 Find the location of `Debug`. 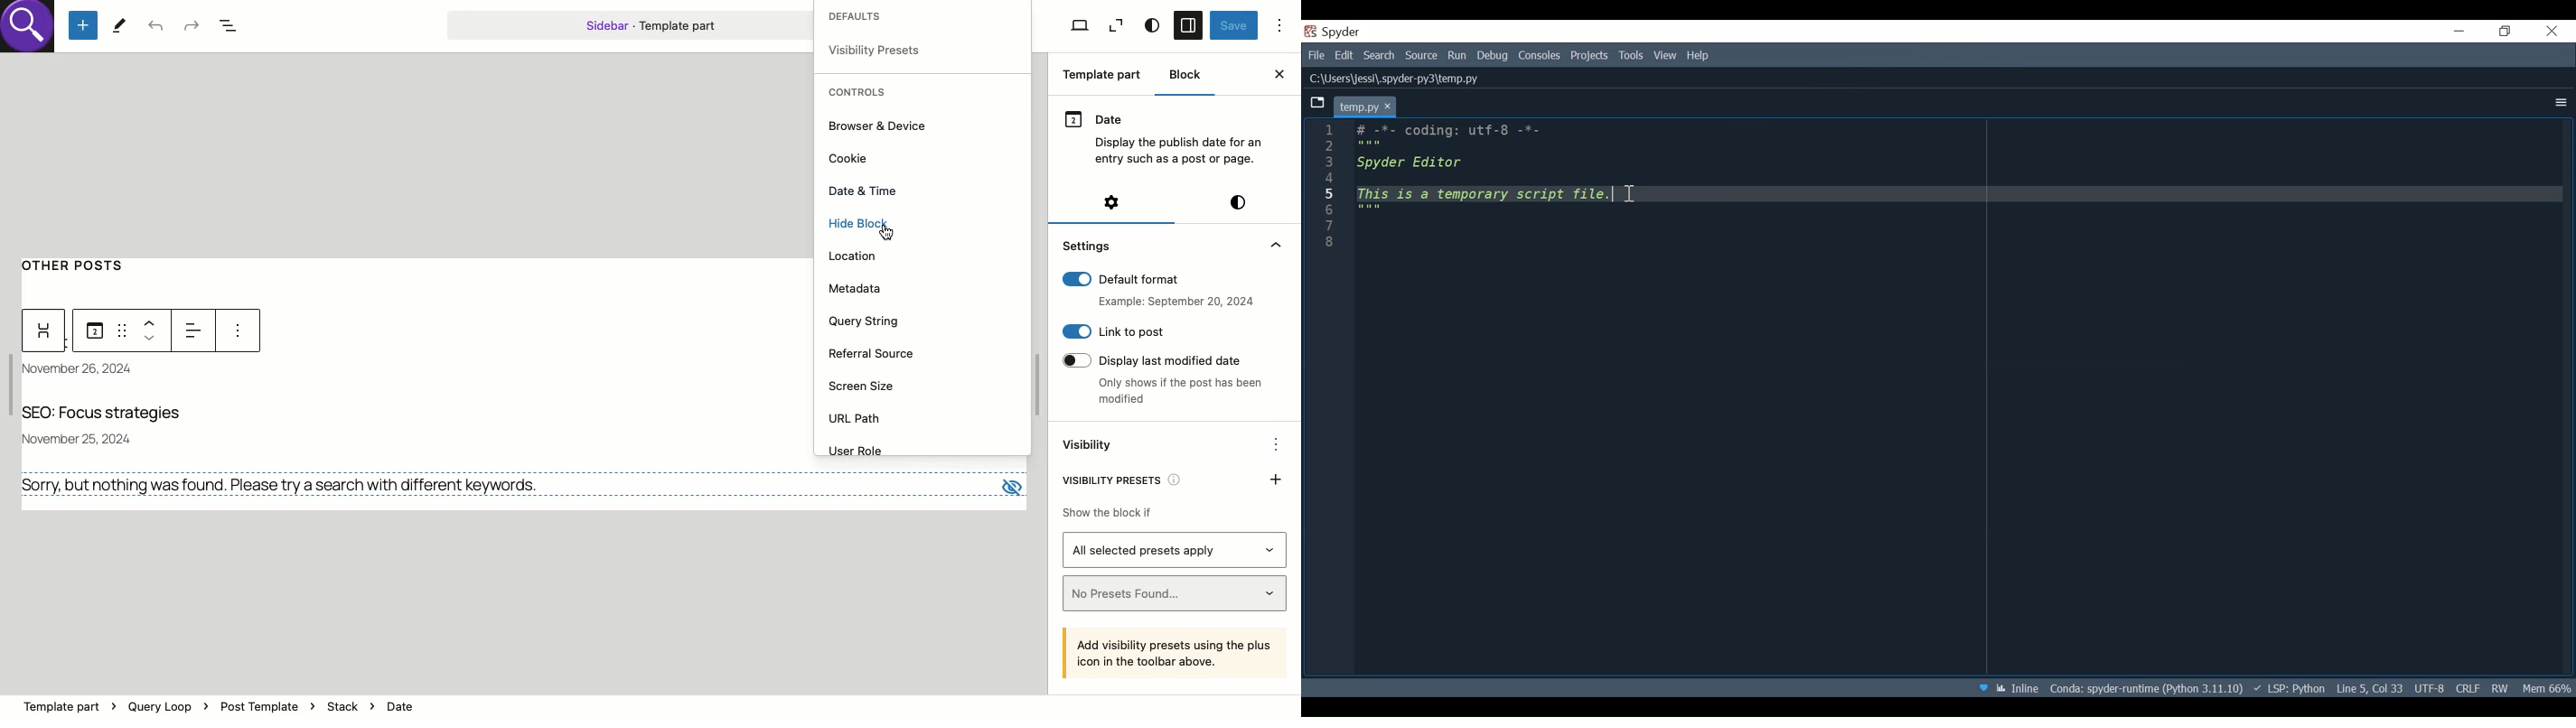

Debug is located at coordinates (1494, 56).